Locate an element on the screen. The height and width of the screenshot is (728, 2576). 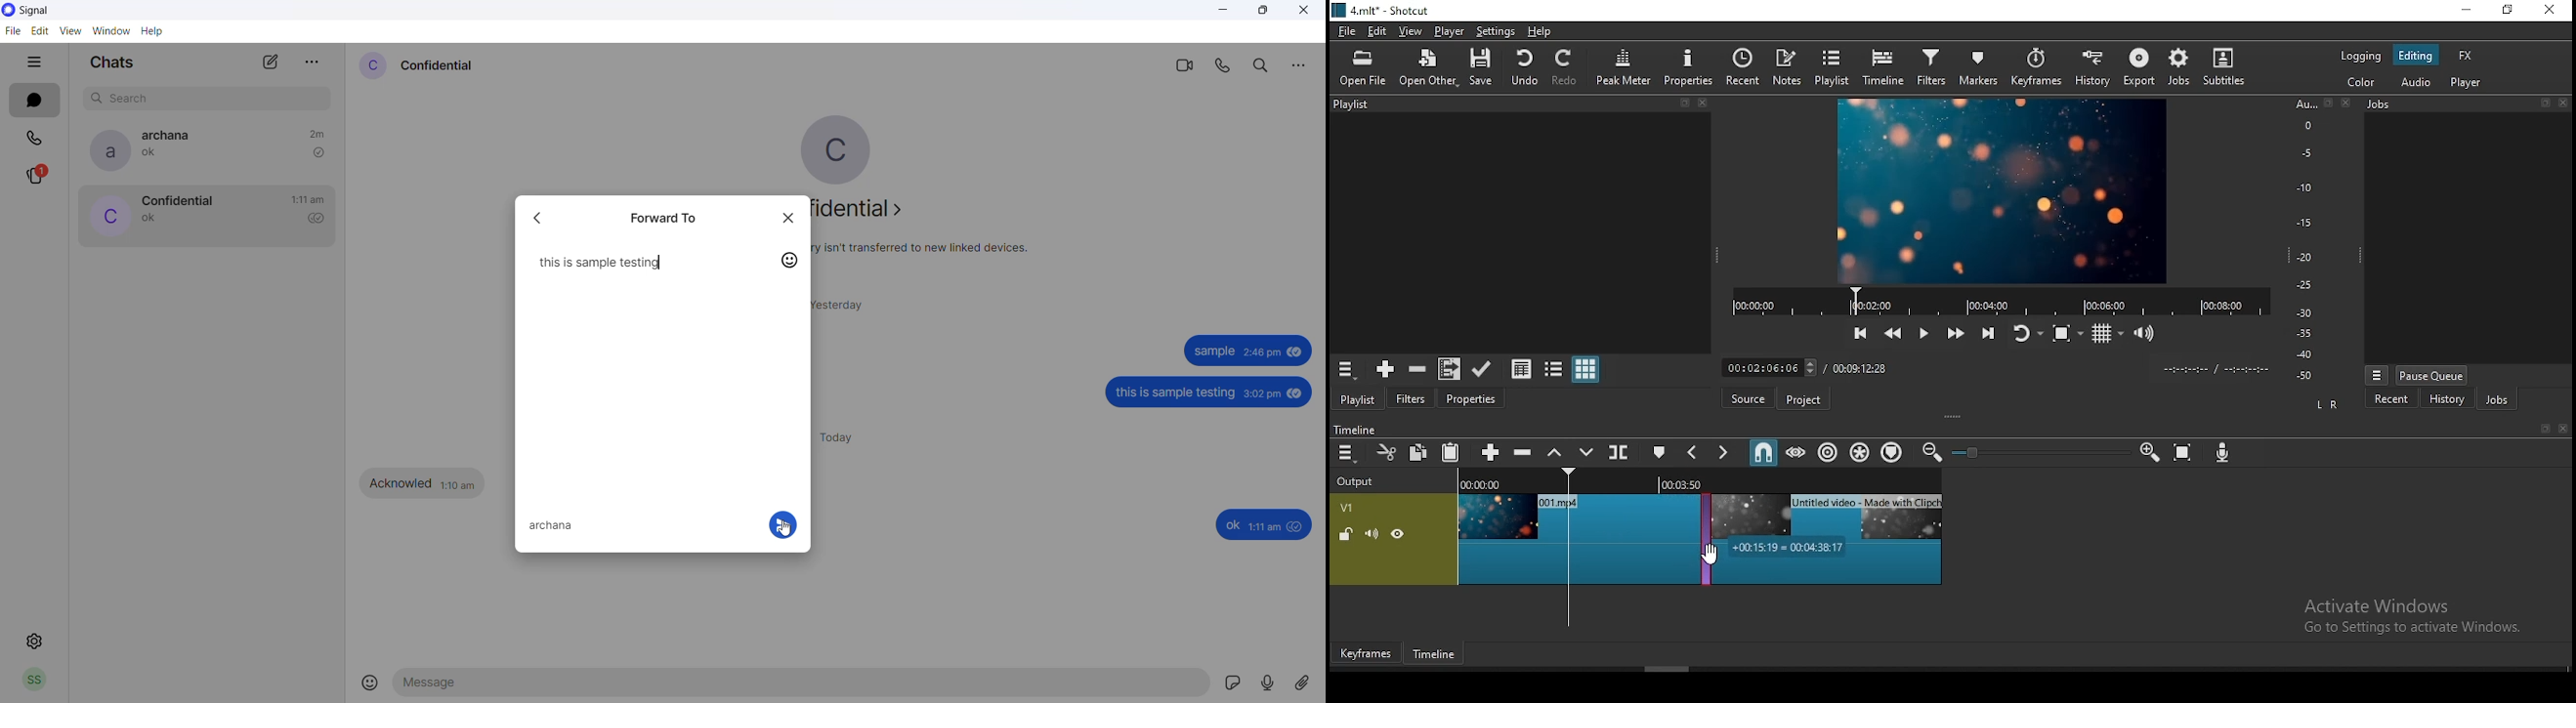
open other is located at coordinates (1430, 68).